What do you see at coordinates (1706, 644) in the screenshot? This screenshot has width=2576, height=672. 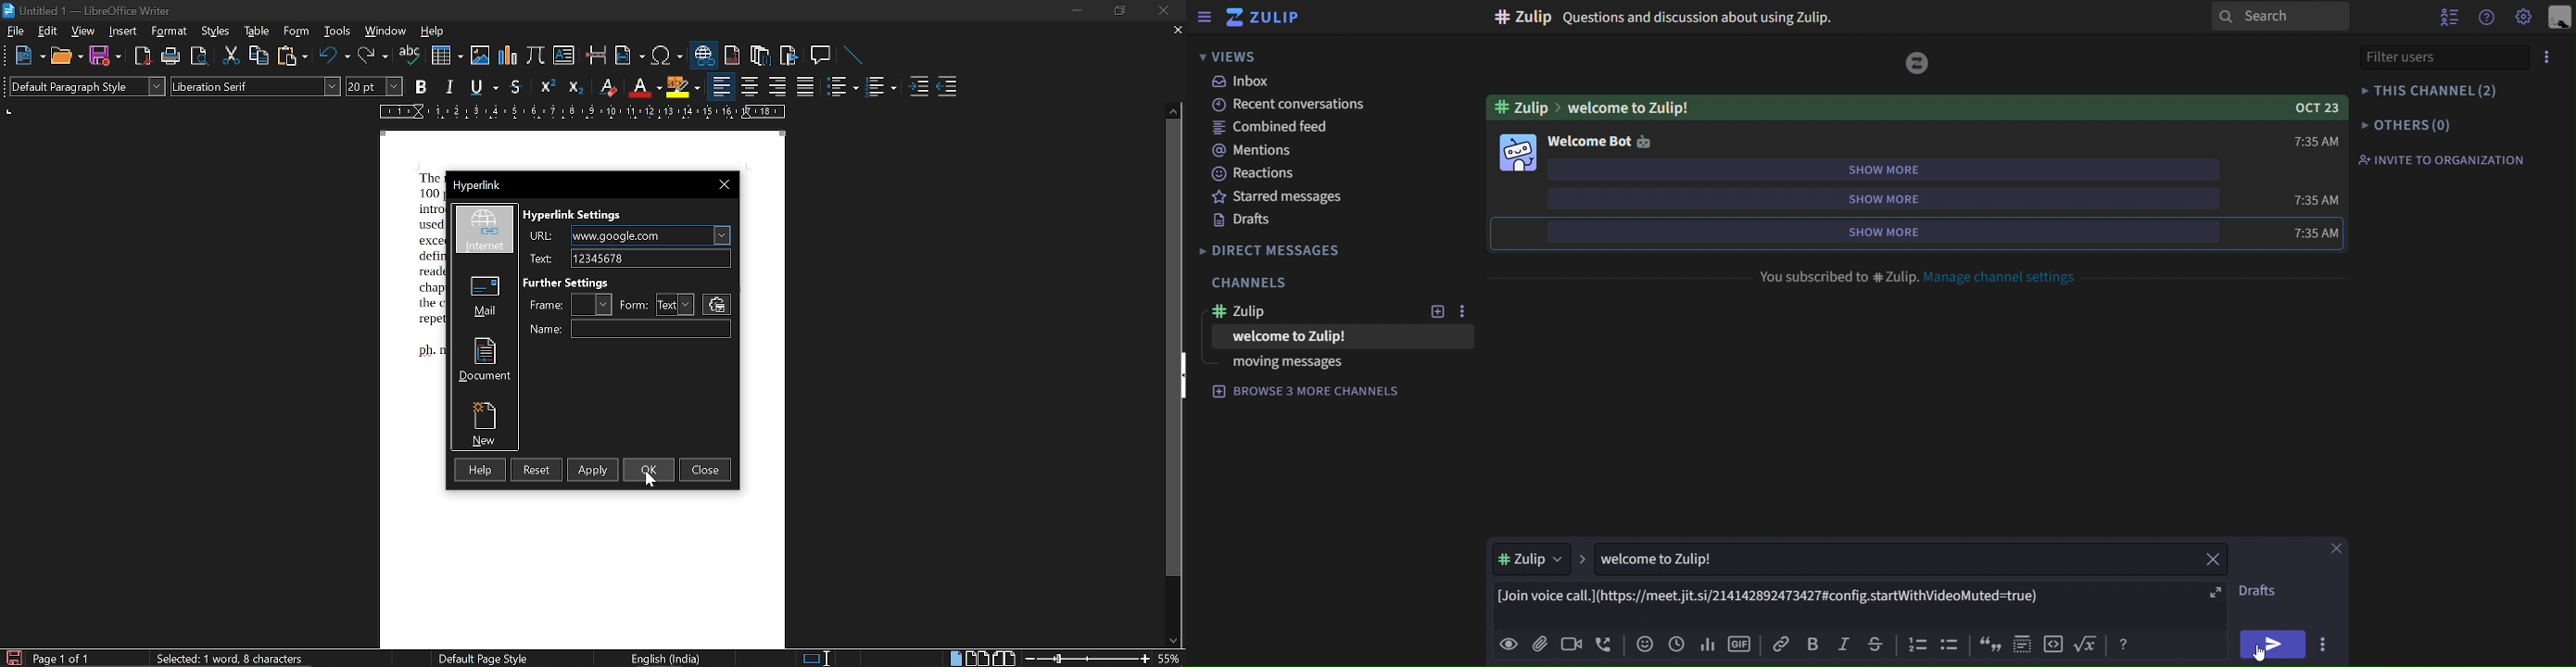 I see `add poll` at bounding box center [1706, 644].